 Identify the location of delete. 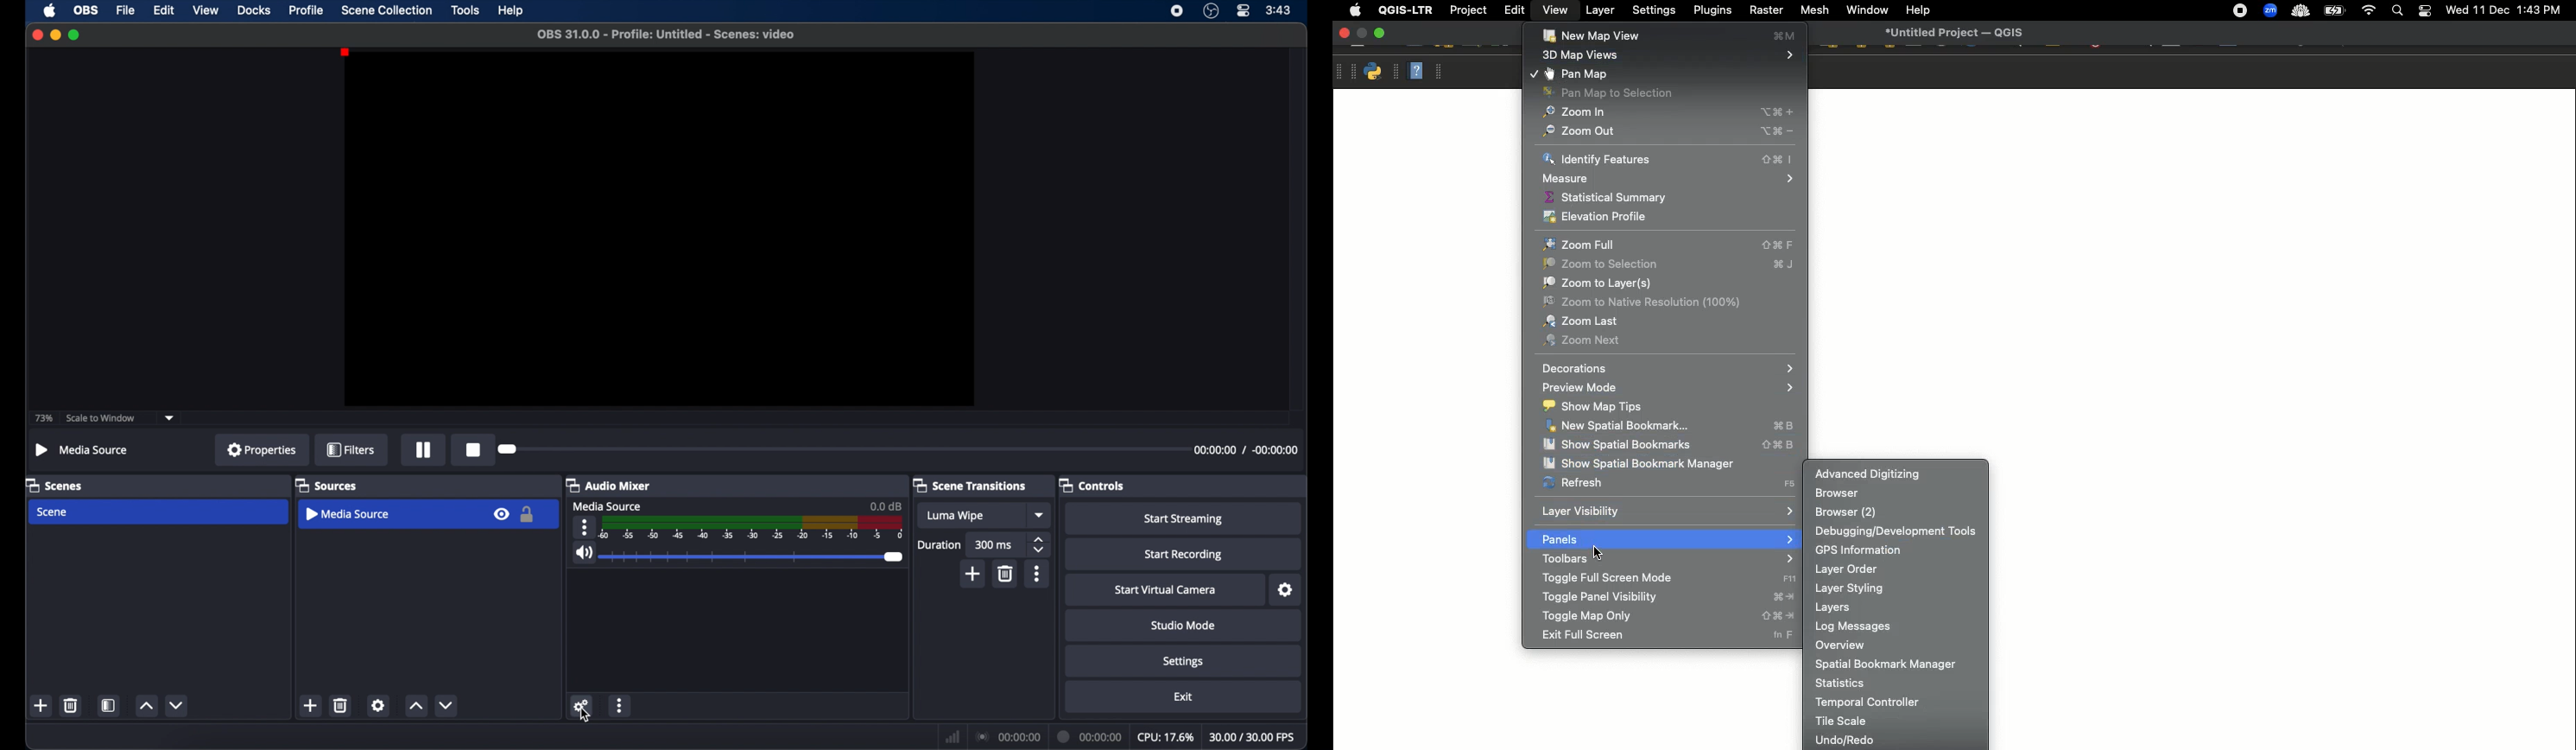
(1006, 574).